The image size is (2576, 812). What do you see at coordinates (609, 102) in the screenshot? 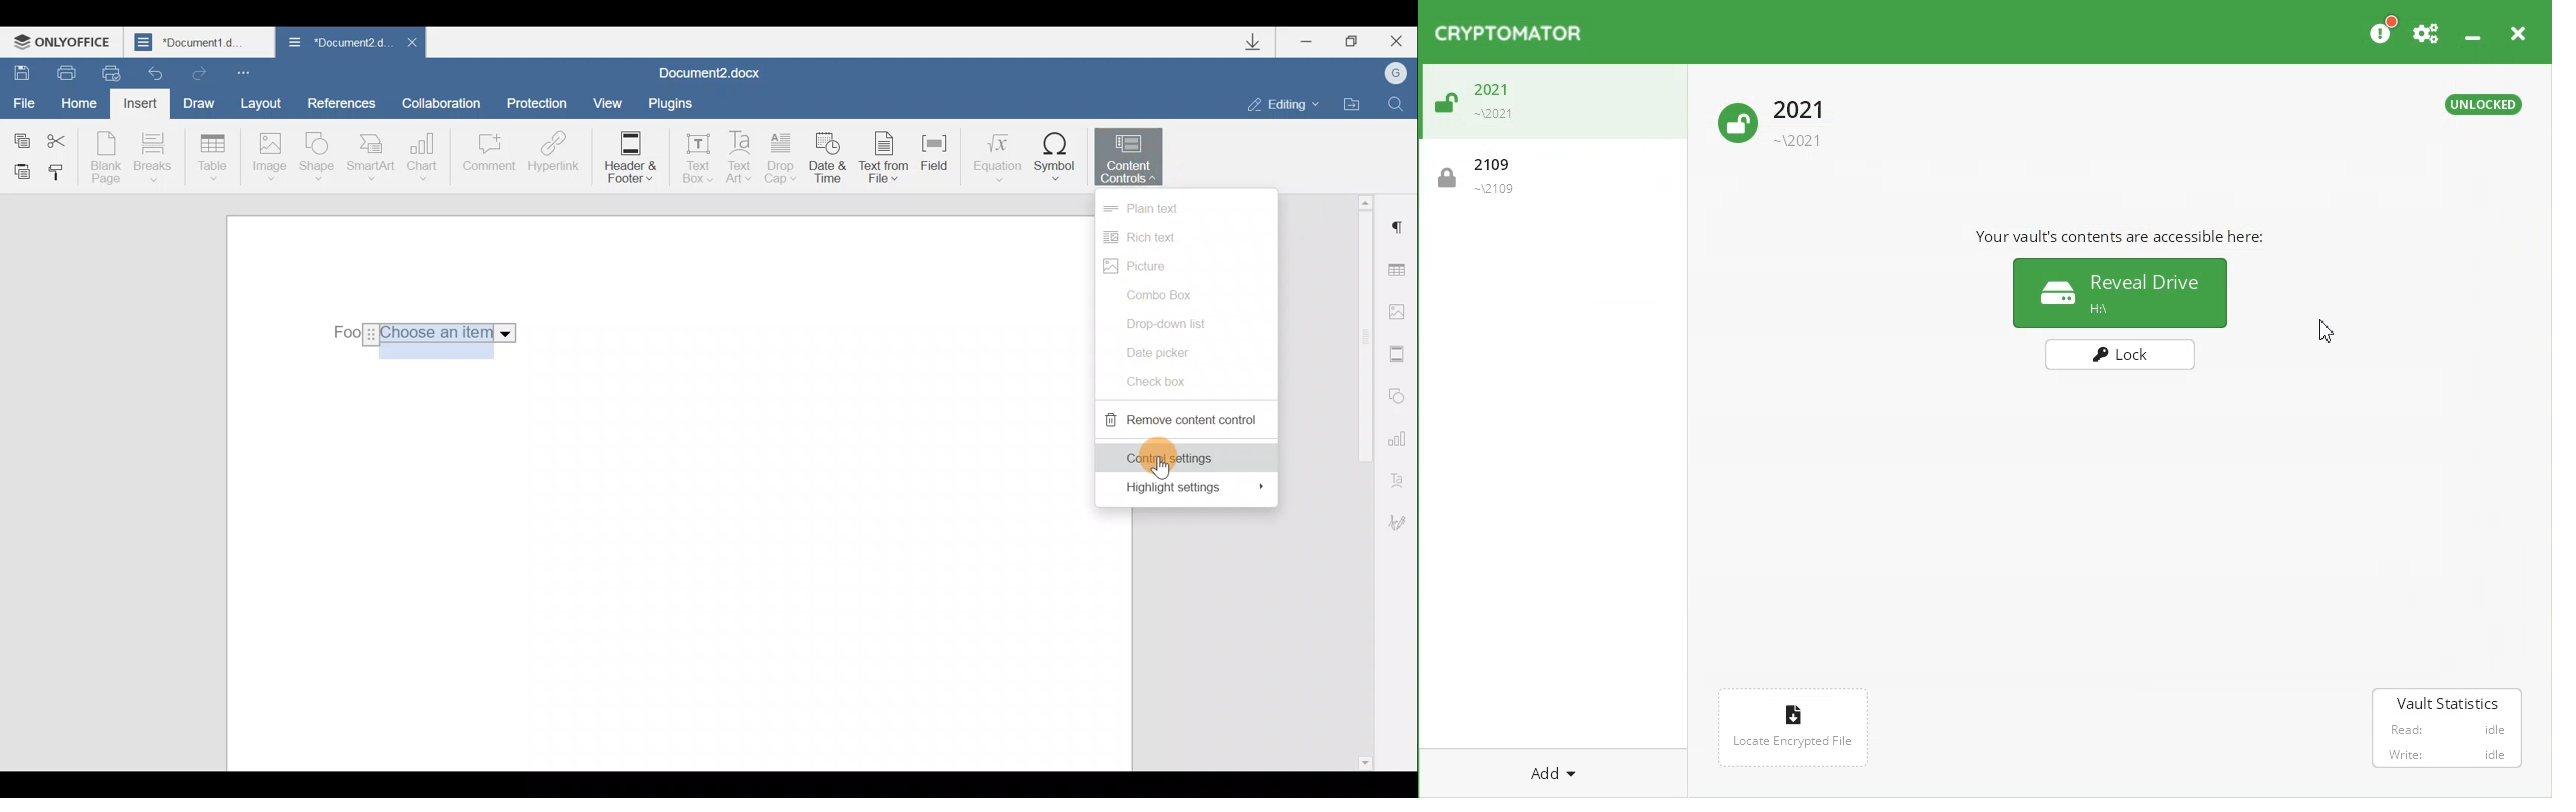
I see `View` at bounding box center [609, 102].